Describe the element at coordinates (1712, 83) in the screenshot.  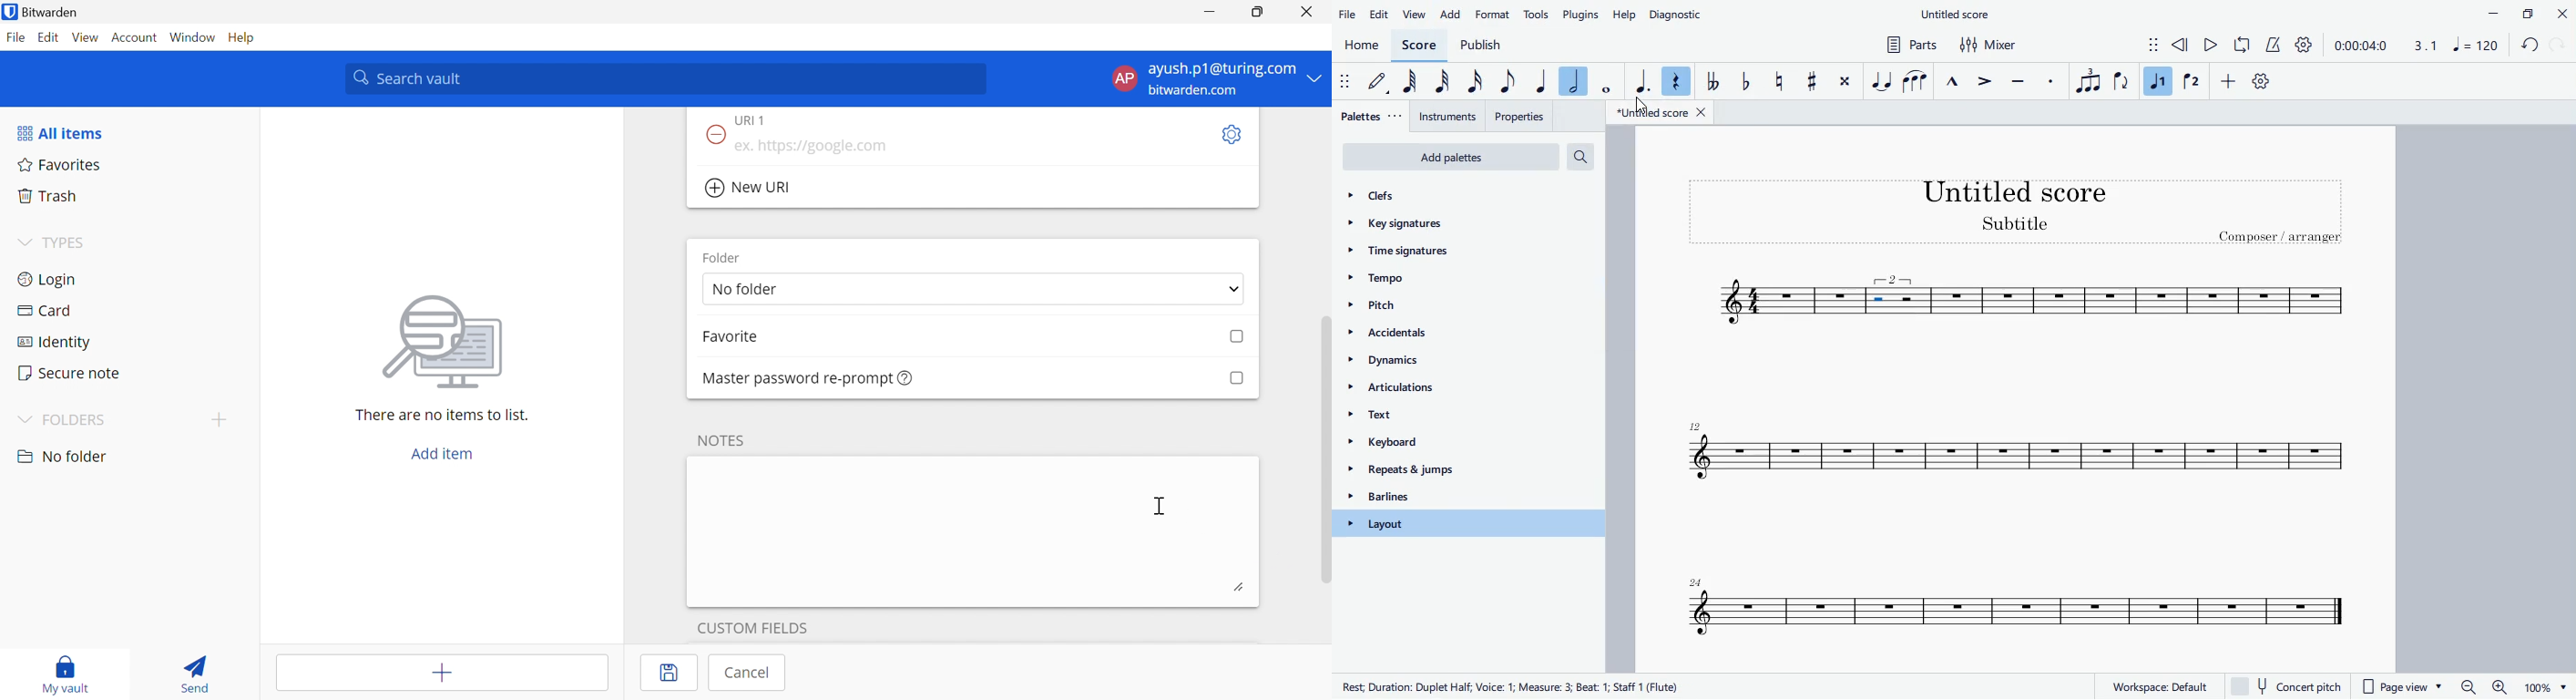
I see `toggle double flat` at that location.